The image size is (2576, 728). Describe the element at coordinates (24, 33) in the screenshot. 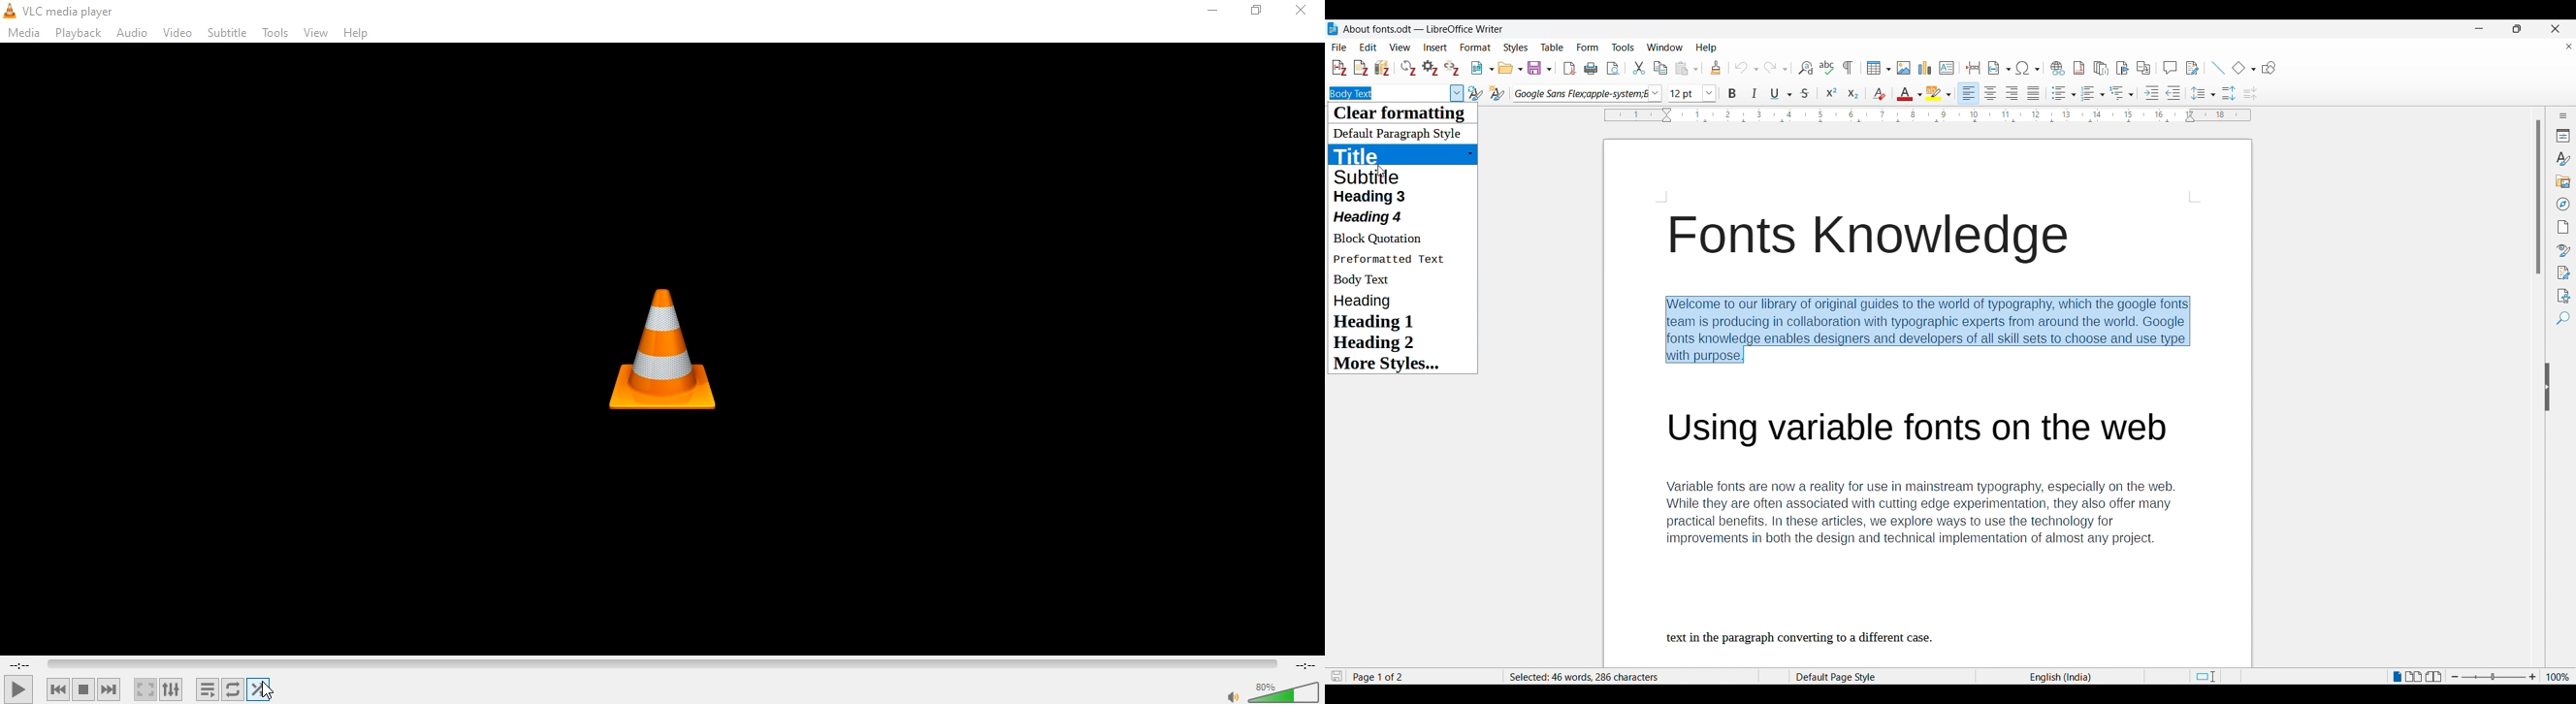

I see `media` at that location.